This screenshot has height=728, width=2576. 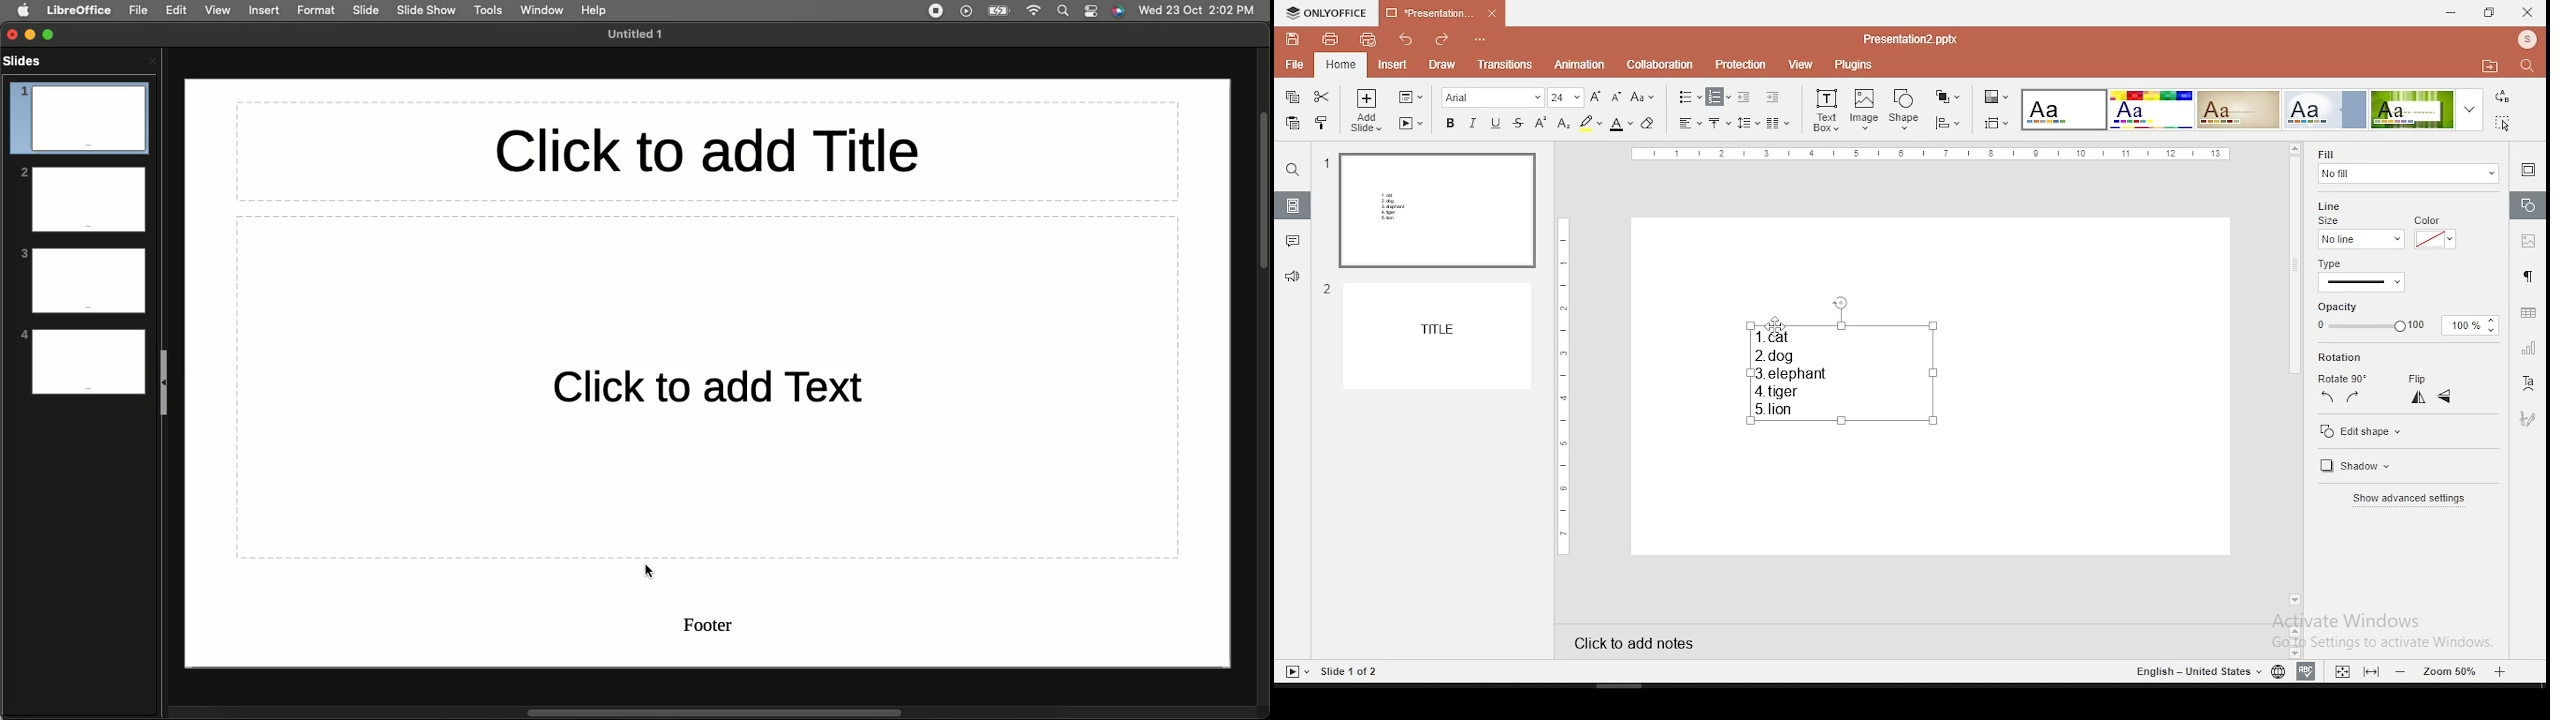 What do you see at coordinates (2527, 278) in the screenshot?
I see `paragraph settings` at bounding box center [2527, 278].